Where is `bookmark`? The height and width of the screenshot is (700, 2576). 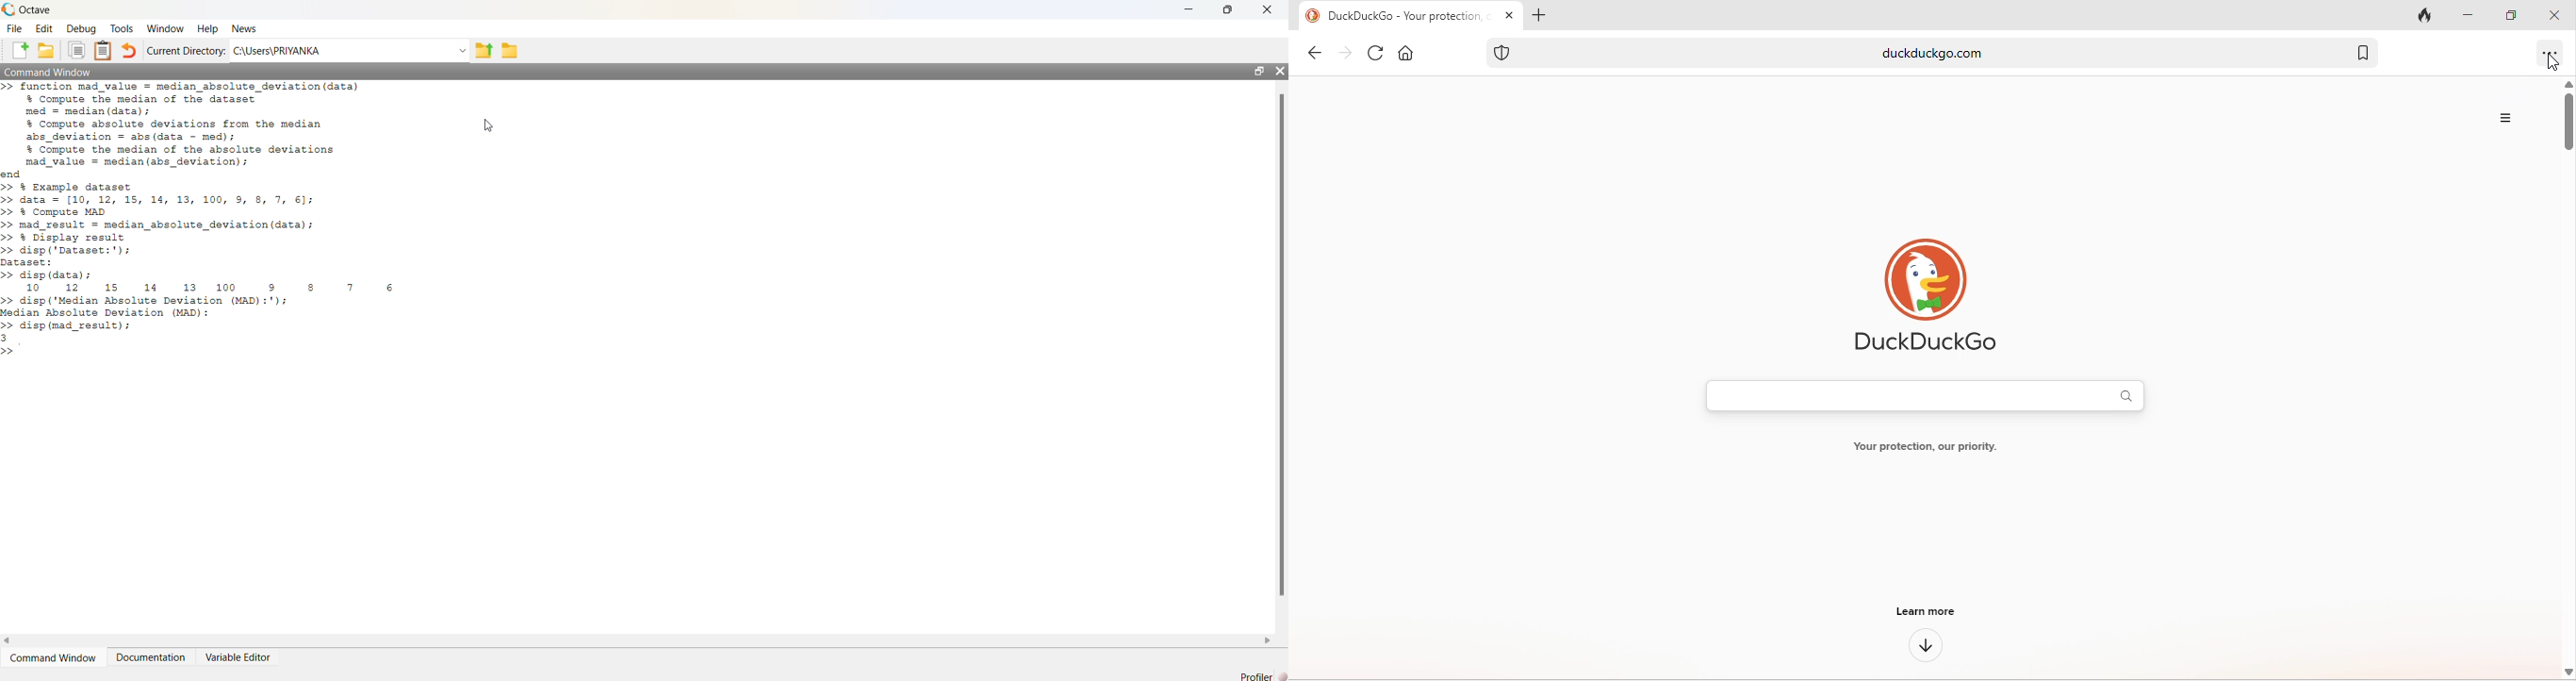
bookmark is located at coordinates (2365, 53).